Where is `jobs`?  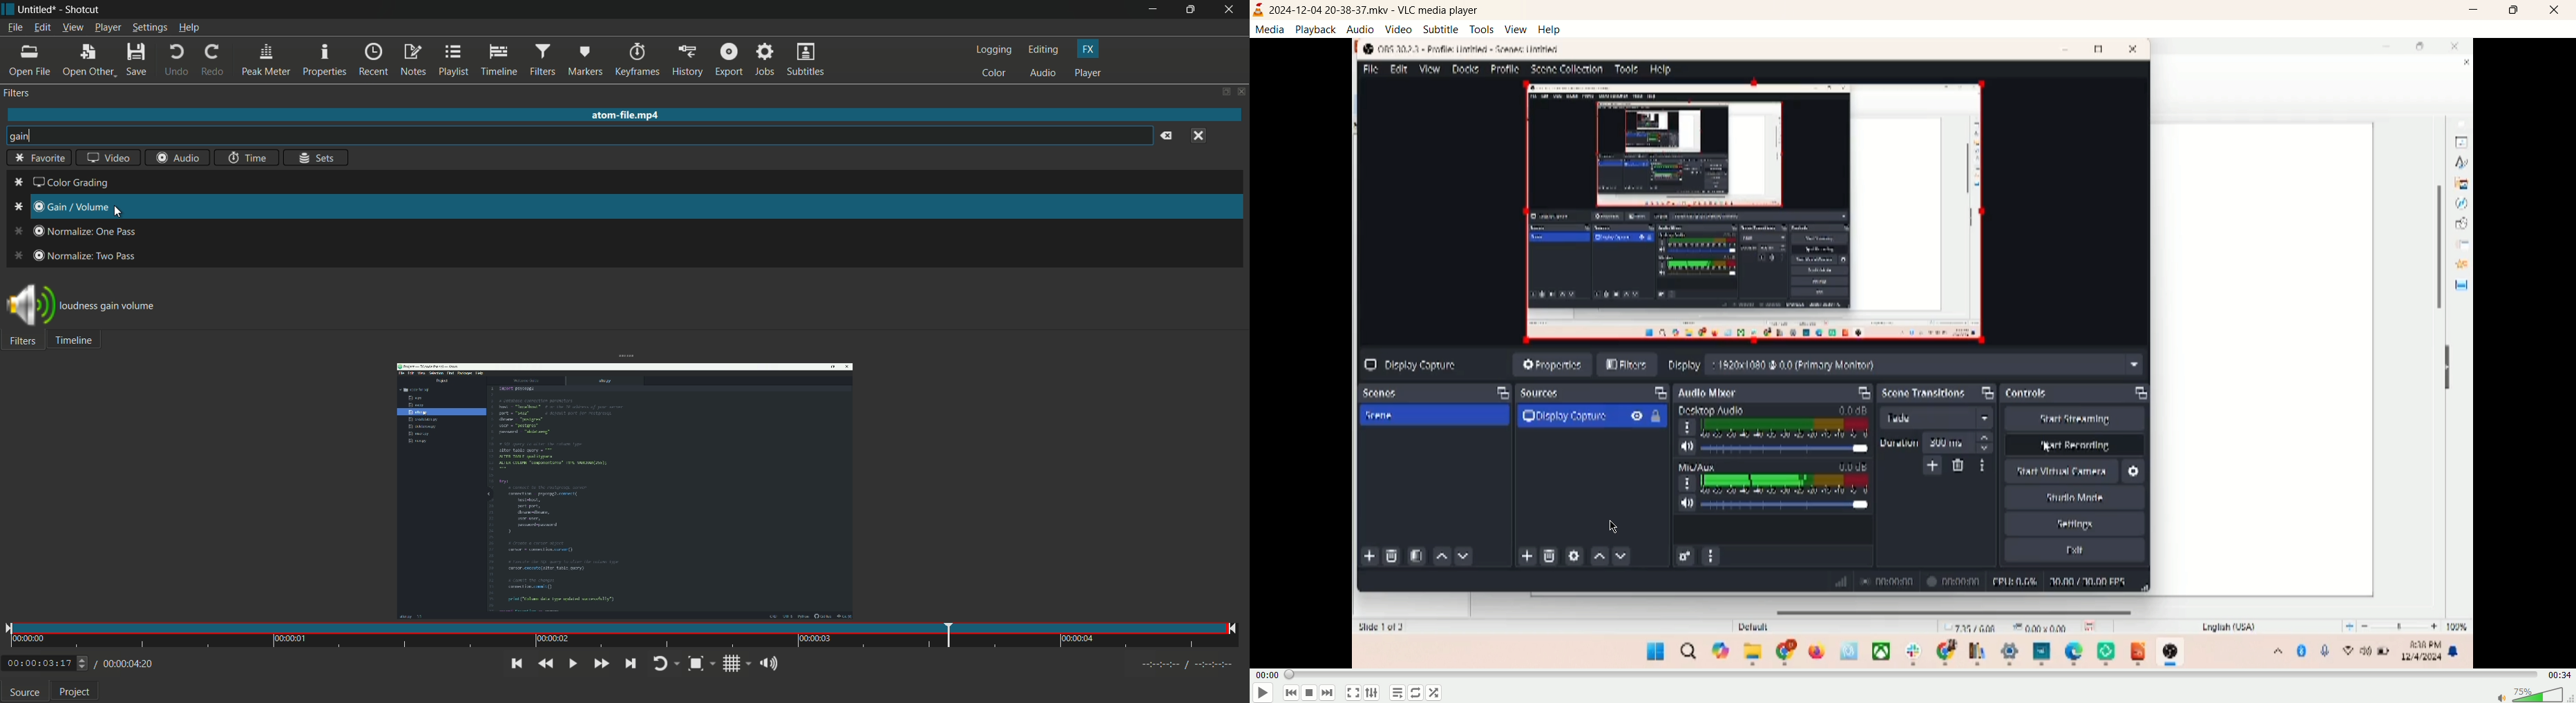 jobs is located at coordinates (766, 61).